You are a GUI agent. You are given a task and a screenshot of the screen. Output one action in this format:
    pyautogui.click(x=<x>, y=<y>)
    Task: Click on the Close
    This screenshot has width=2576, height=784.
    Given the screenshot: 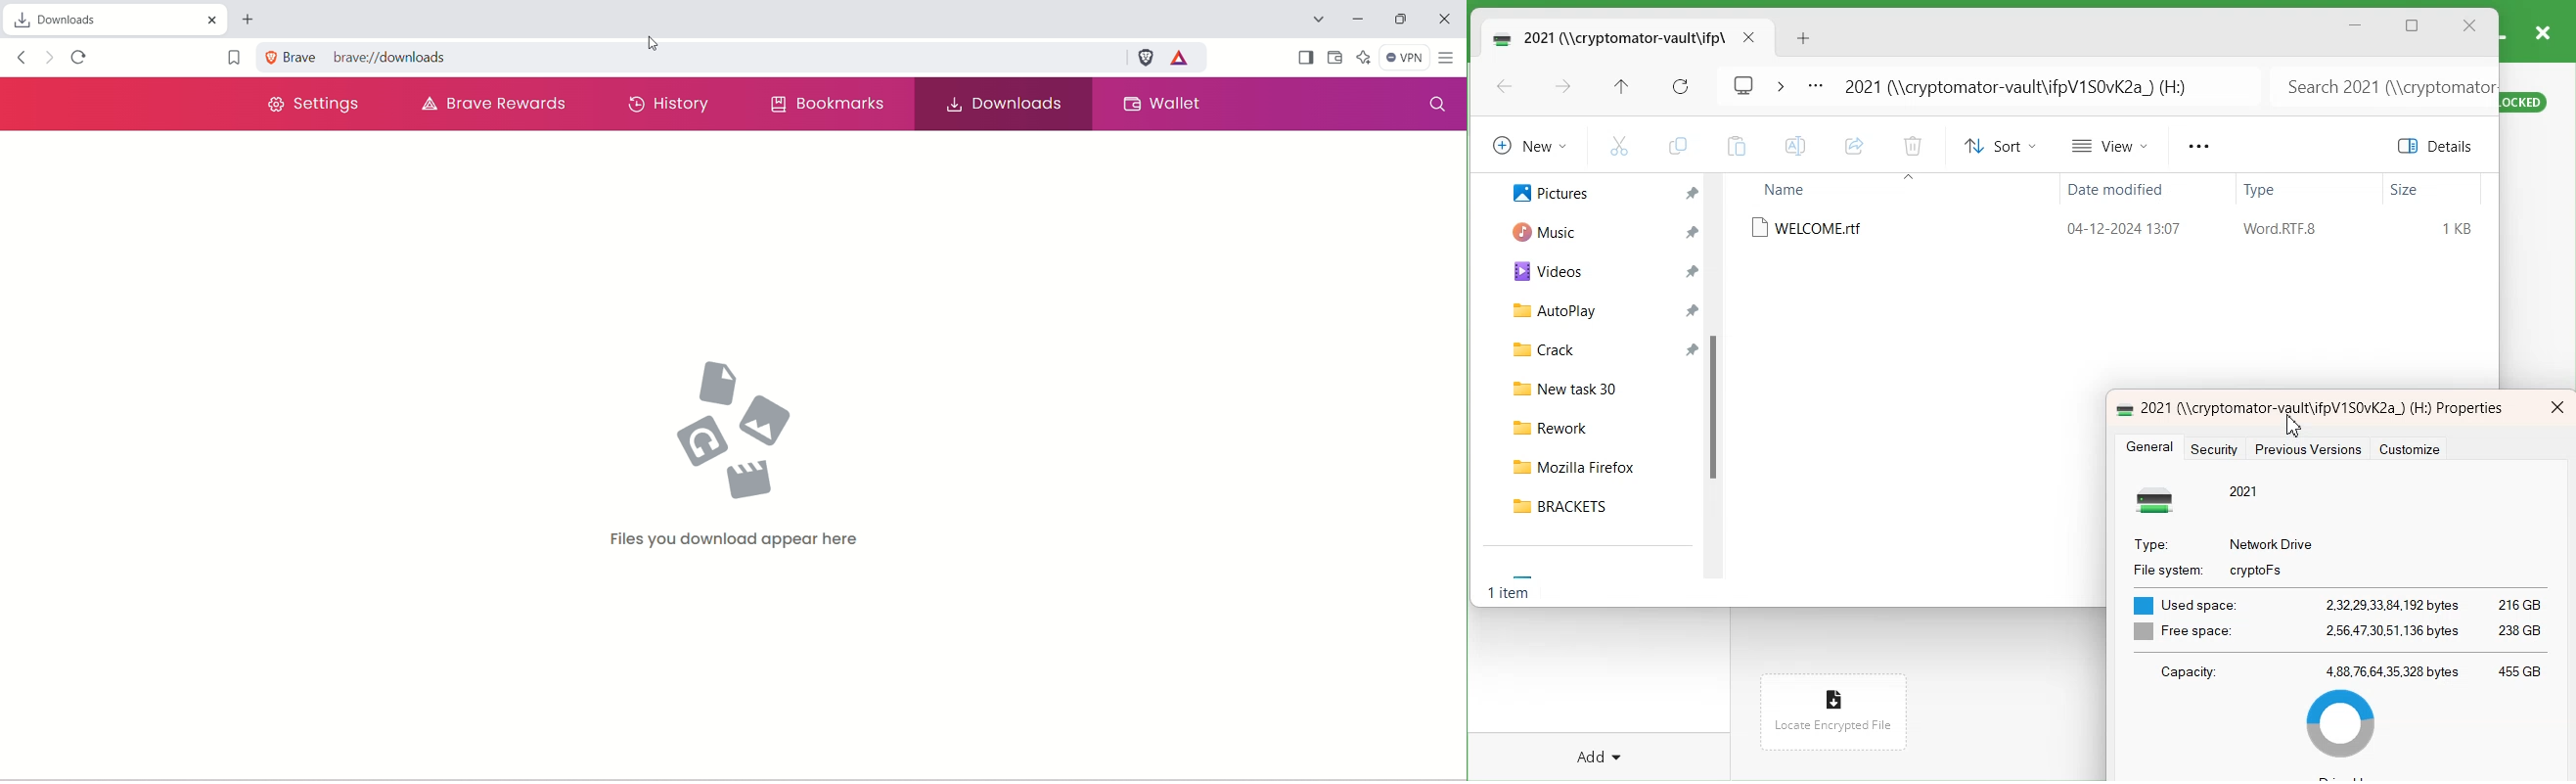 What is the action you would take?
    pyautogui.click(x=2469, y=26)
    